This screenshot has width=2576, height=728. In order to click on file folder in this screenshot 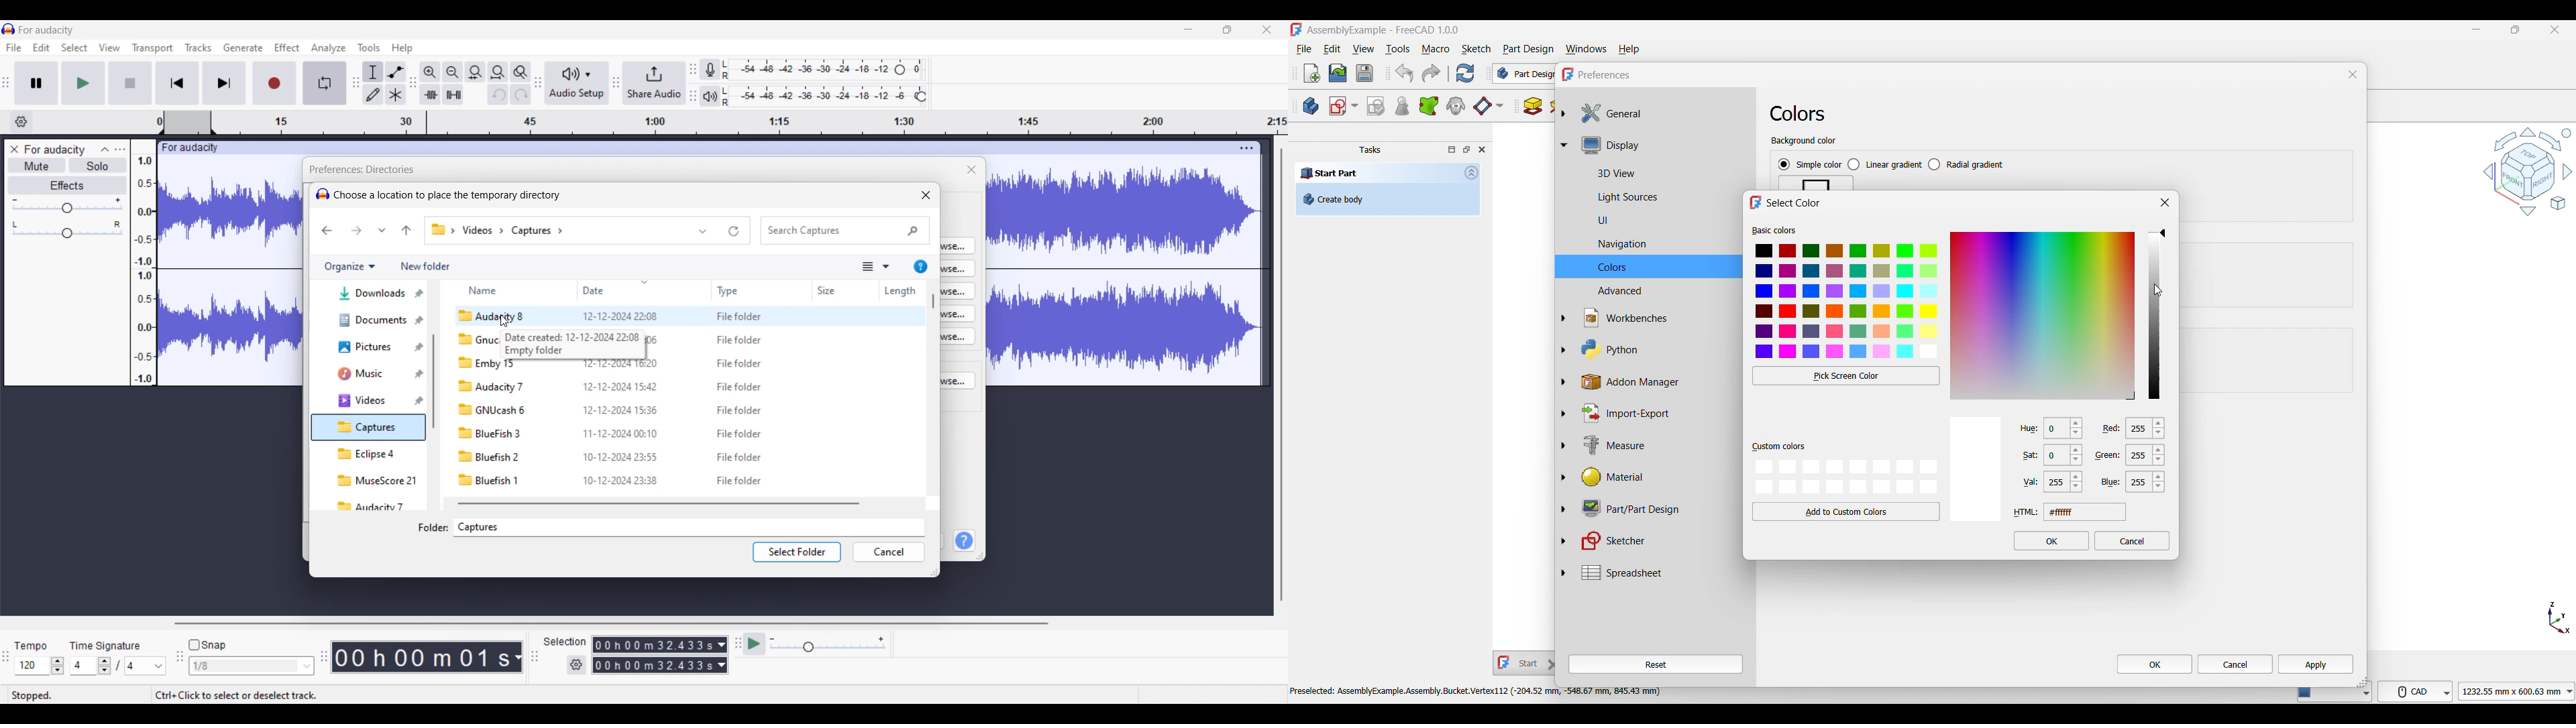, I will do `click(739, 341)`.